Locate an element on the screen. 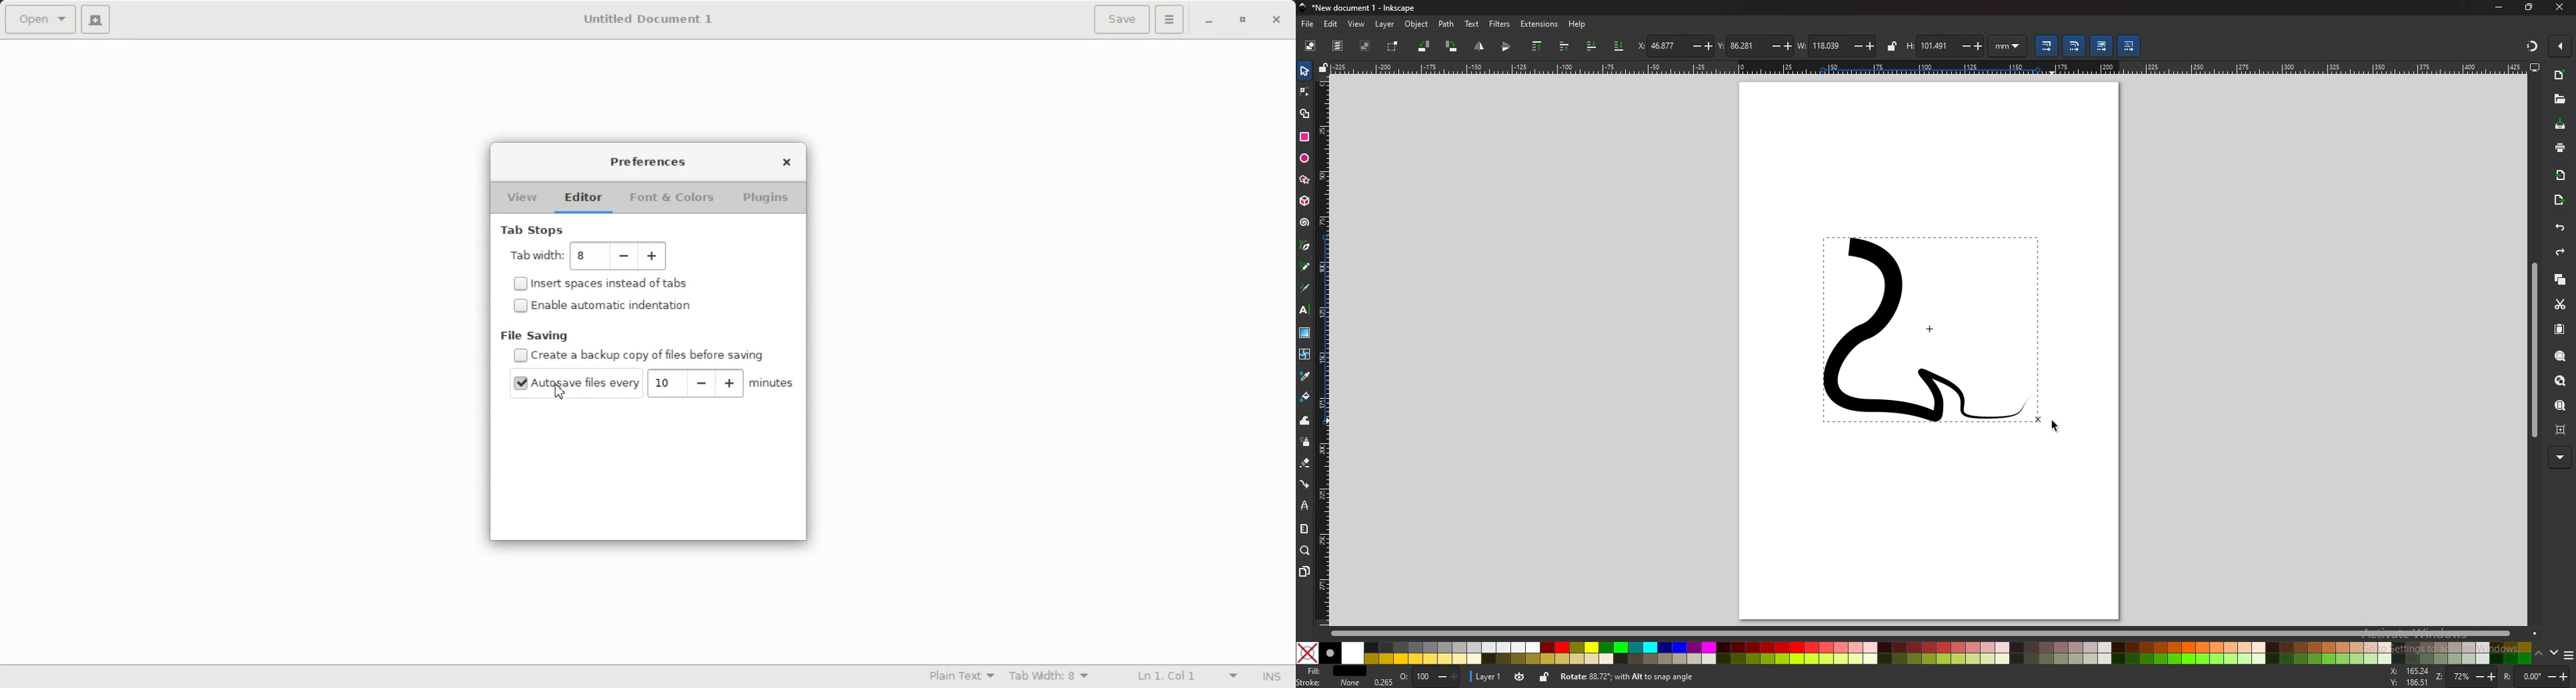 The width and height of the screenshot is (2576, 700). info is located at coordinates (1756, 677).